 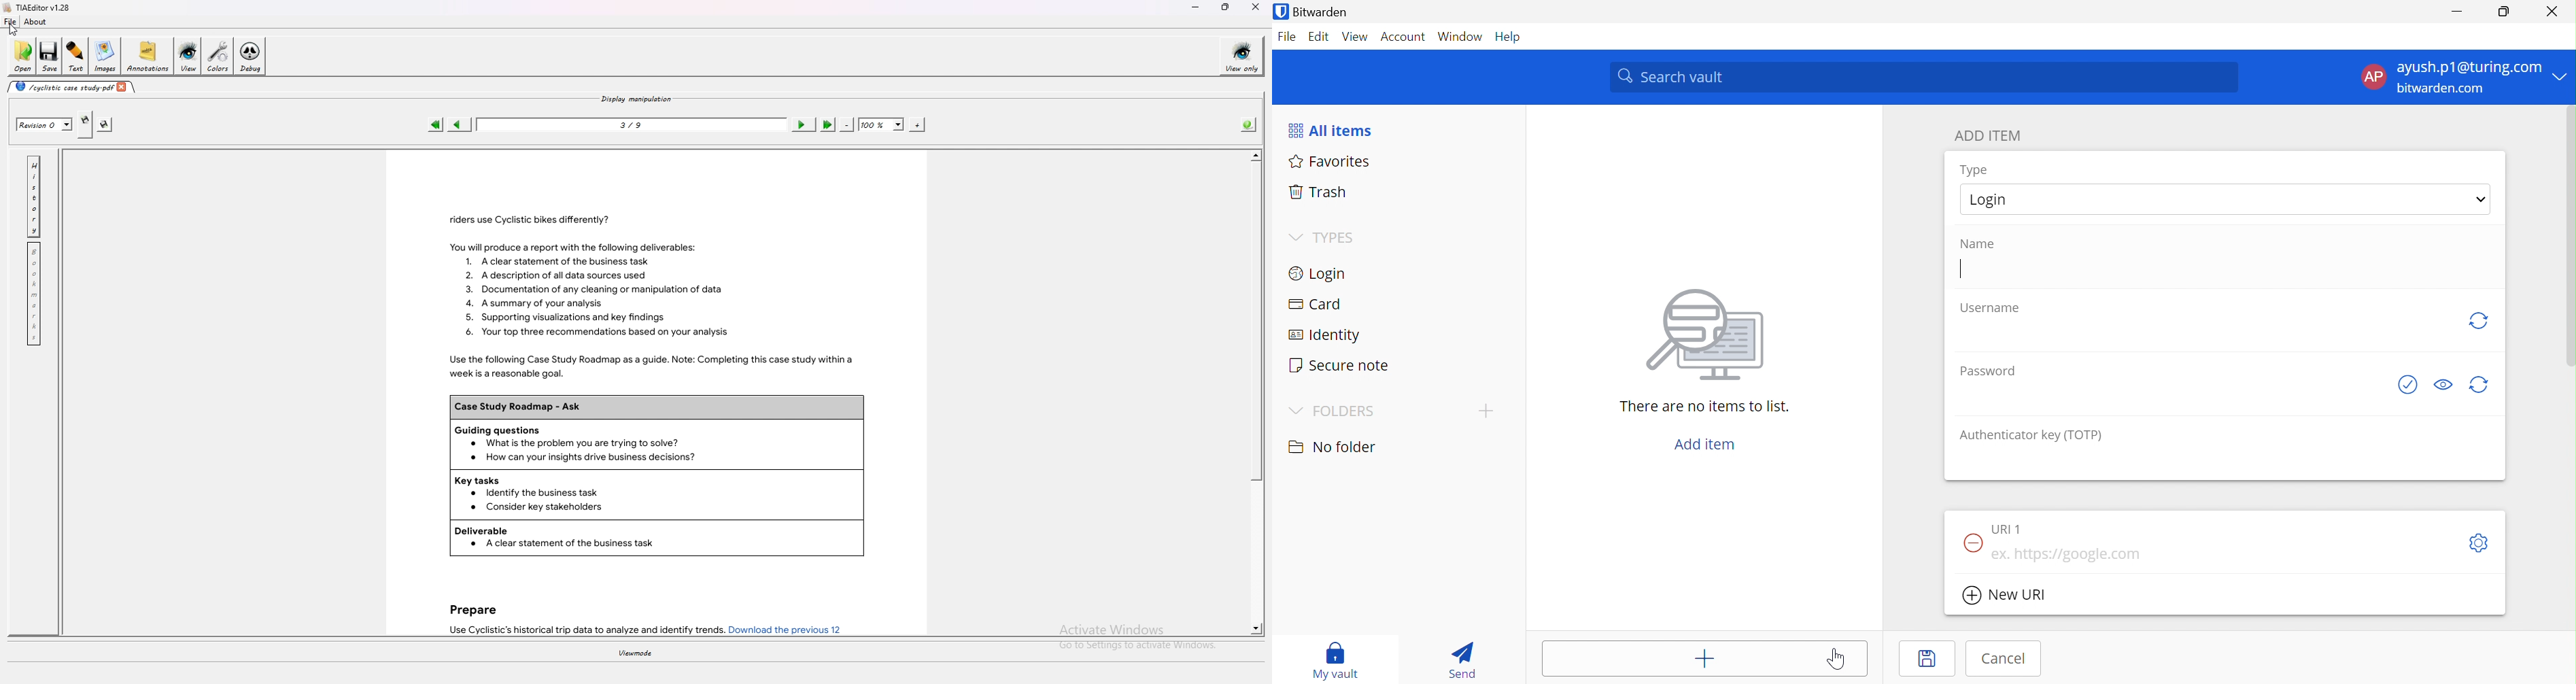 What do you see at coordinates (1401, 36) in the screenshot?
I see `Account` at bounding box center [1401, 36].